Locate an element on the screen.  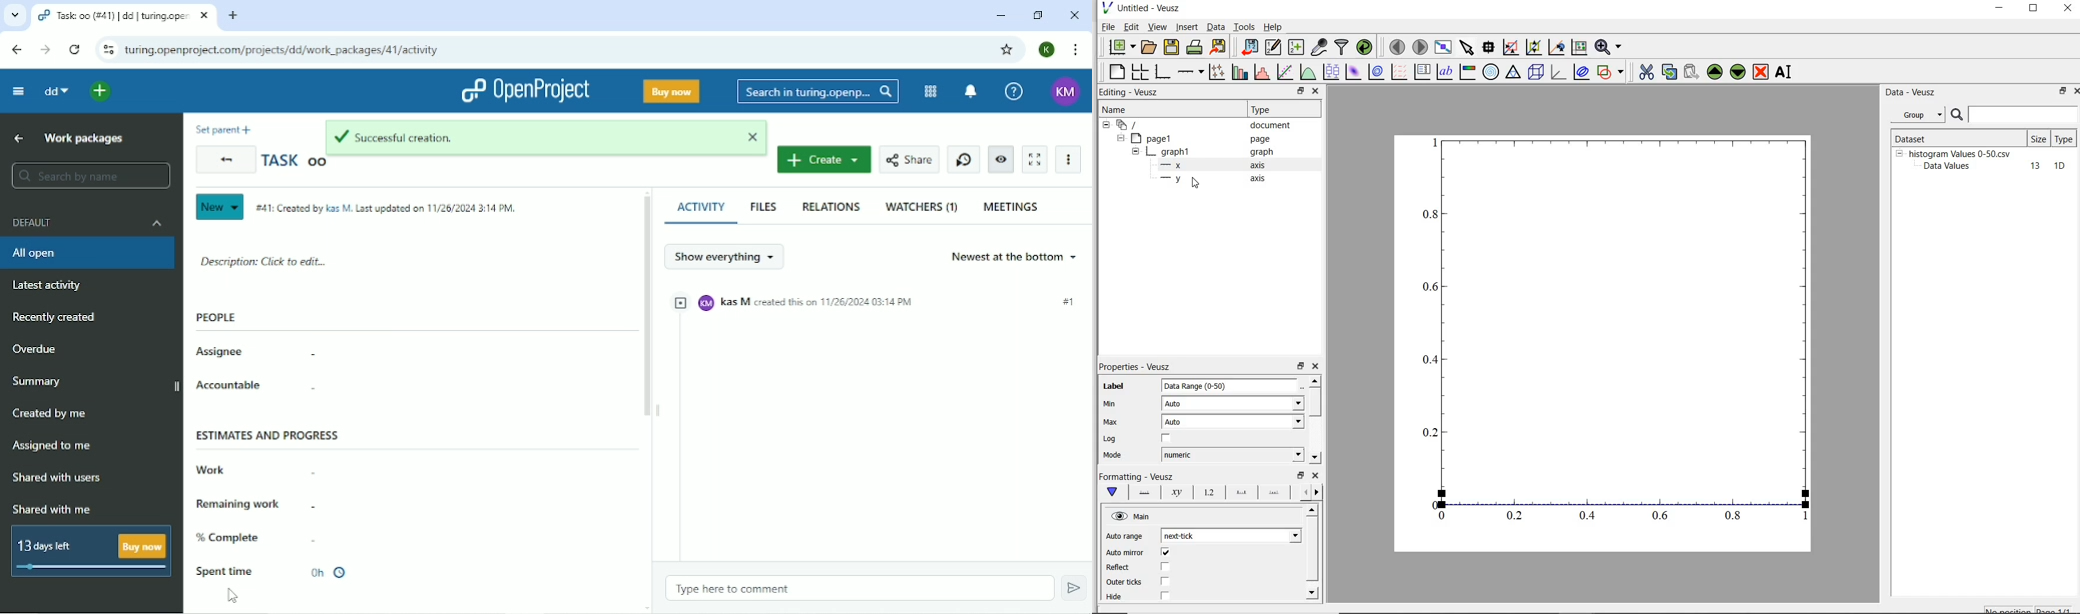
rename the selected widget is located at coordinates (1785, 72).